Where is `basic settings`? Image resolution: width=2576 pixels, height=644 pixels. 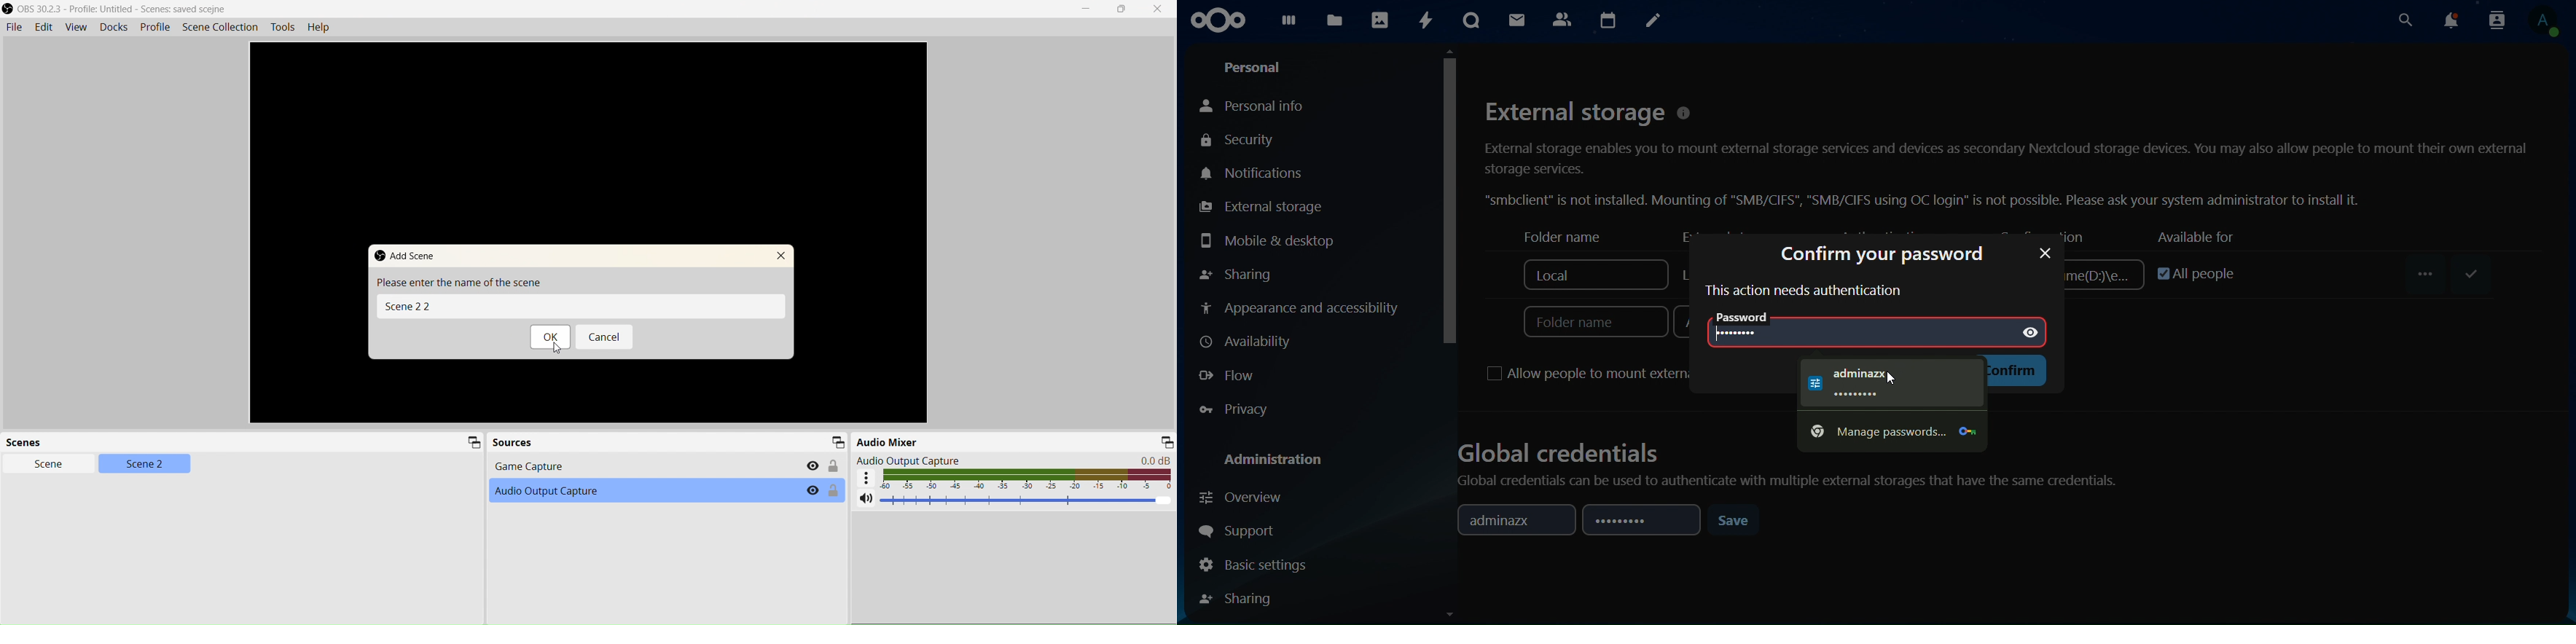 basic settings is located at coordinates (1256, 565).